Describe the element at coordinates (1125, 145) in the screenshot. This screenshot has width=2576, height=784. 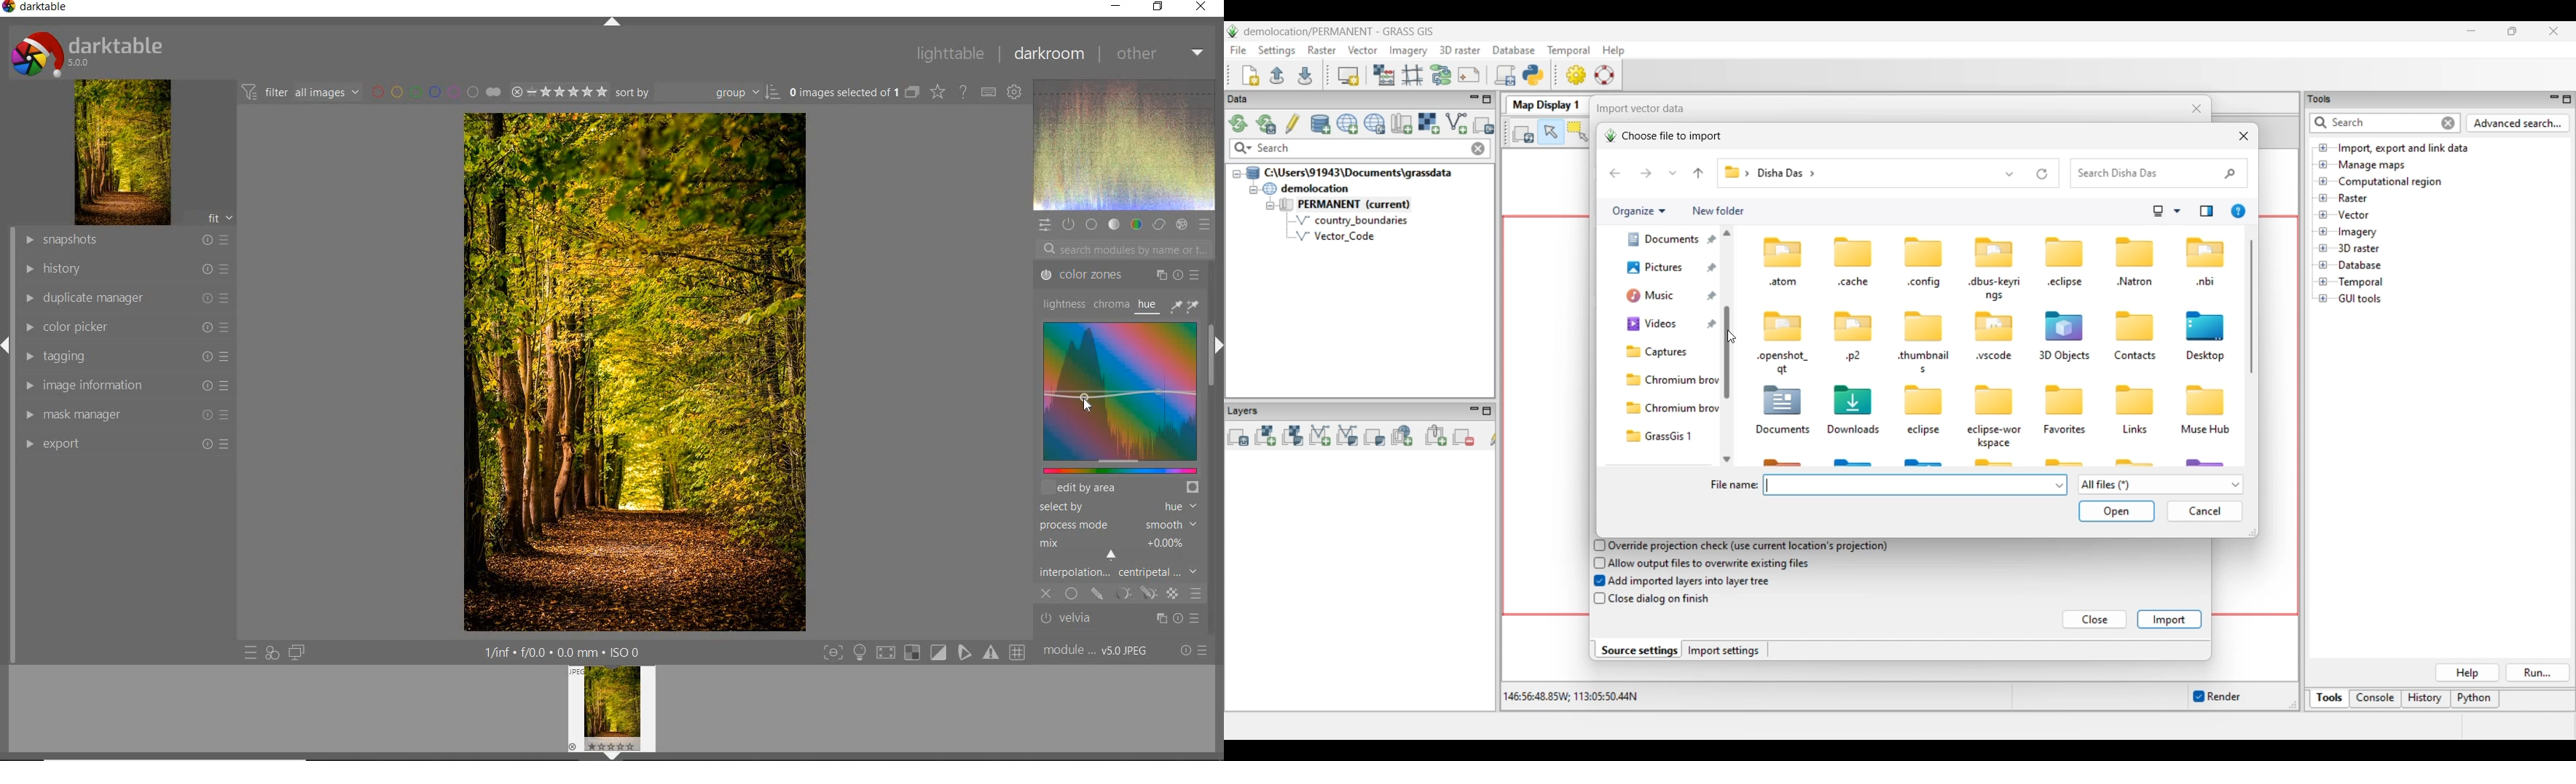
I see `WAVEFORM` at that location.